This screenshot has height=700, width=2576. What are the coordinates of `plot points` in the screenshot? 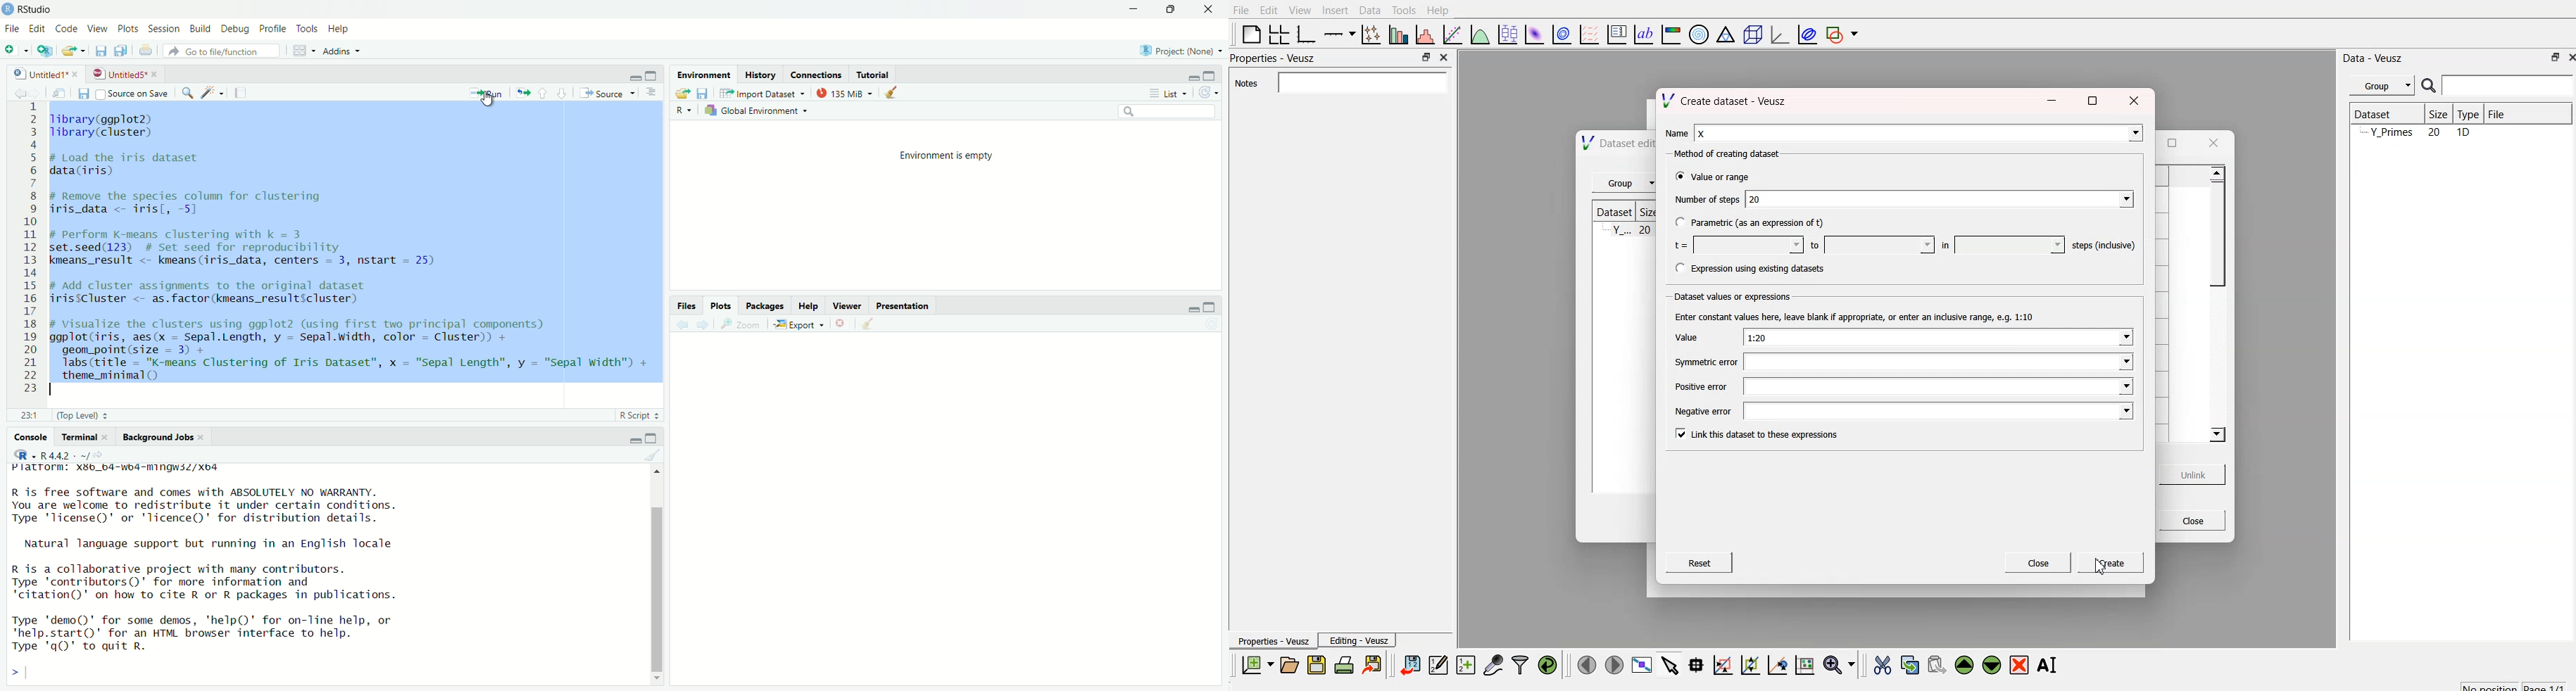 It's located at (1368, 34).